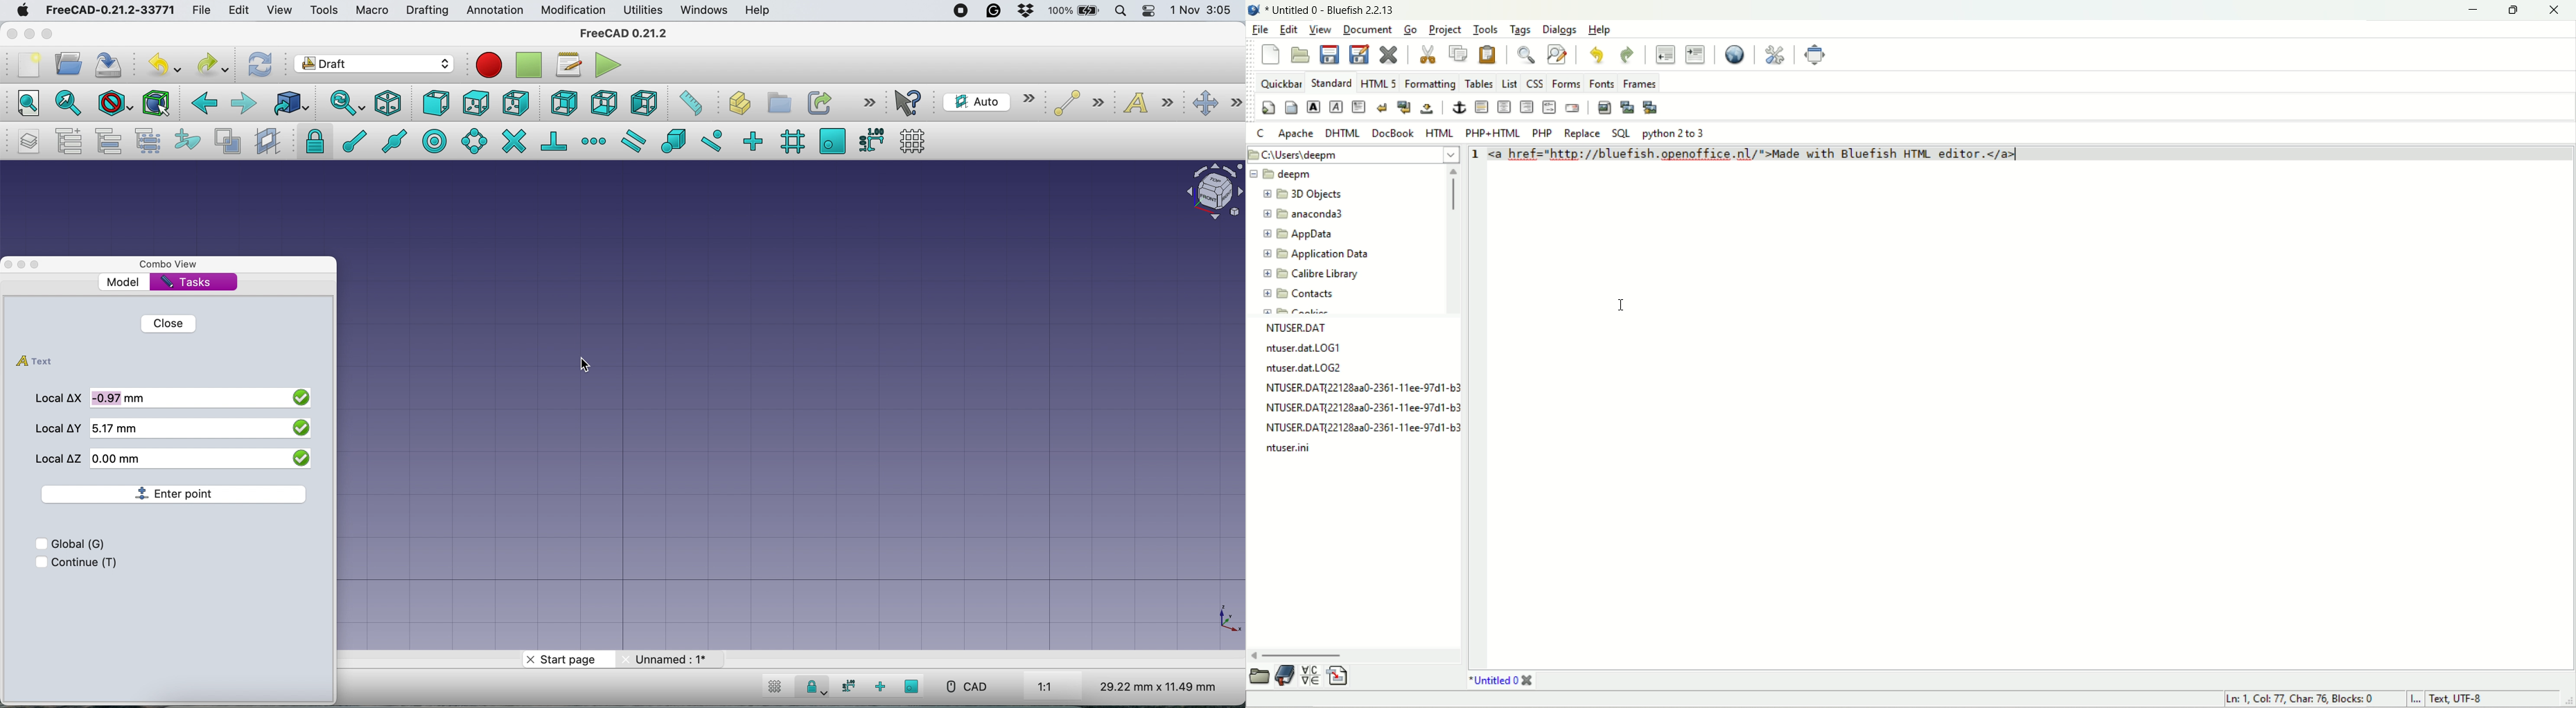  Describe the element at coordinates (1495, 134) in the screenshot. I see `PHP+HTML` at that location.